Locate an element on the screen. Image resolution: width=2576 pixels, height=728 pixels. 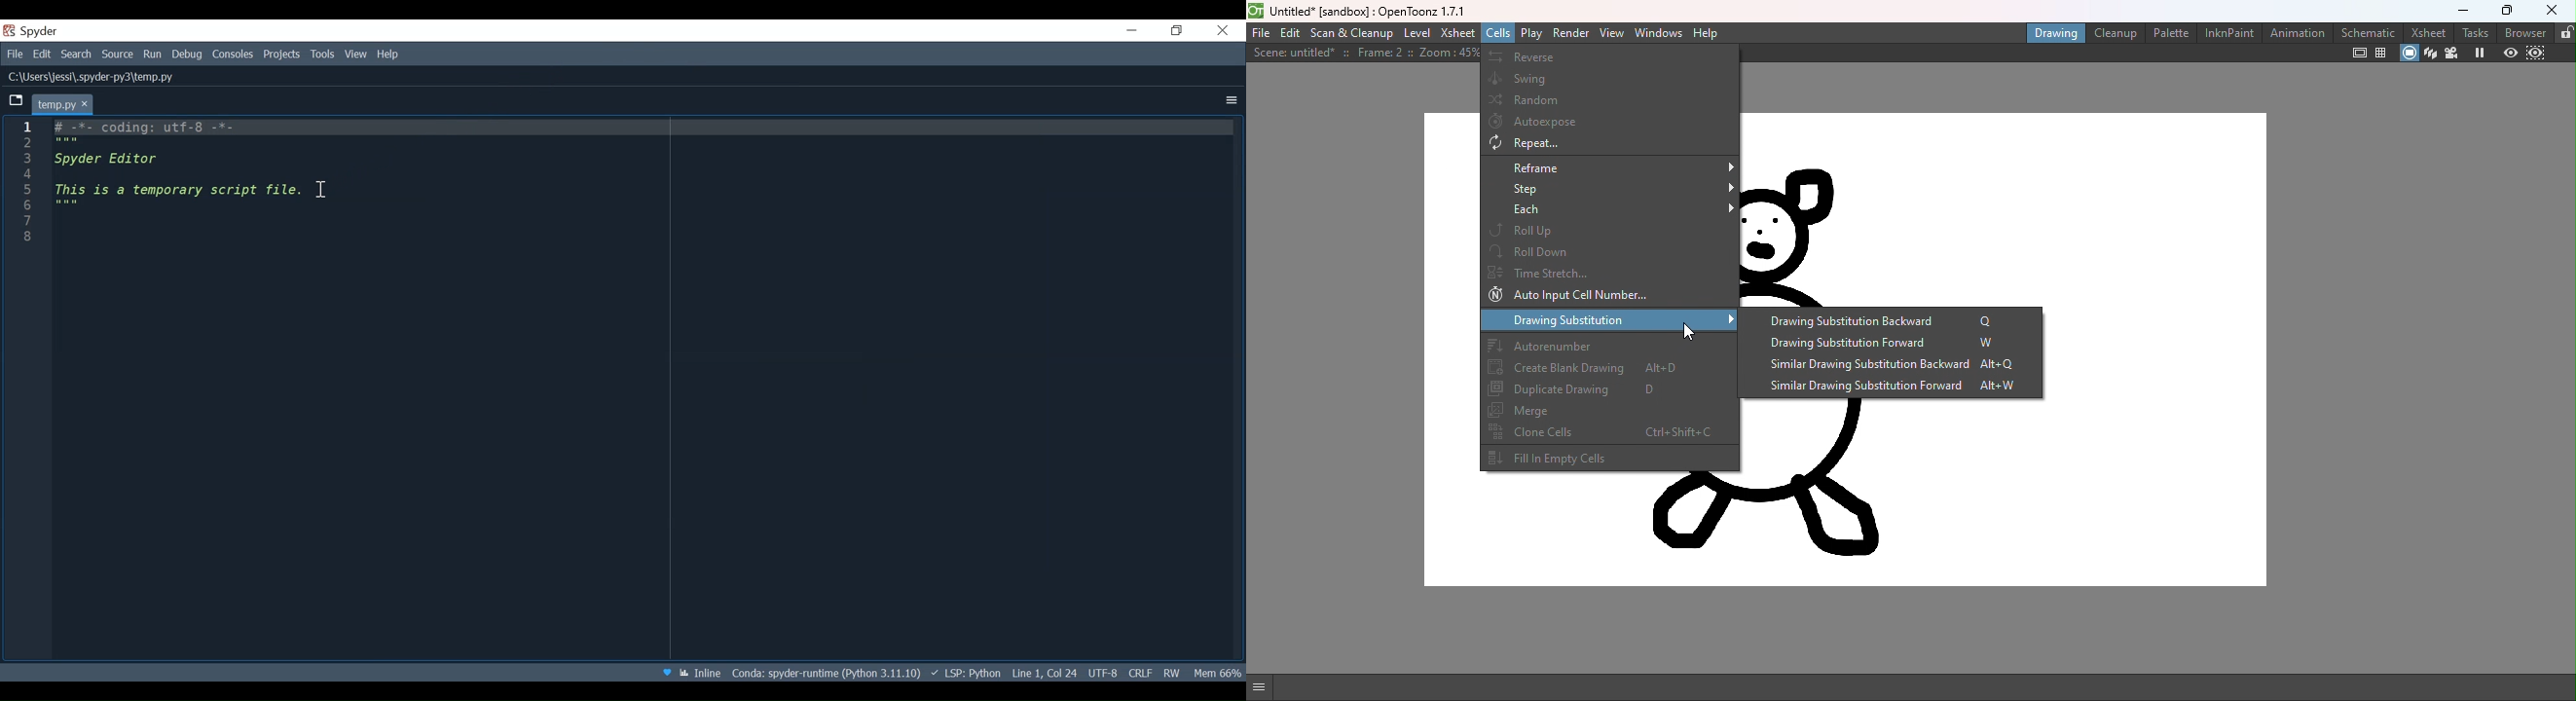
Safe area is located at coordinates (2358, 53).